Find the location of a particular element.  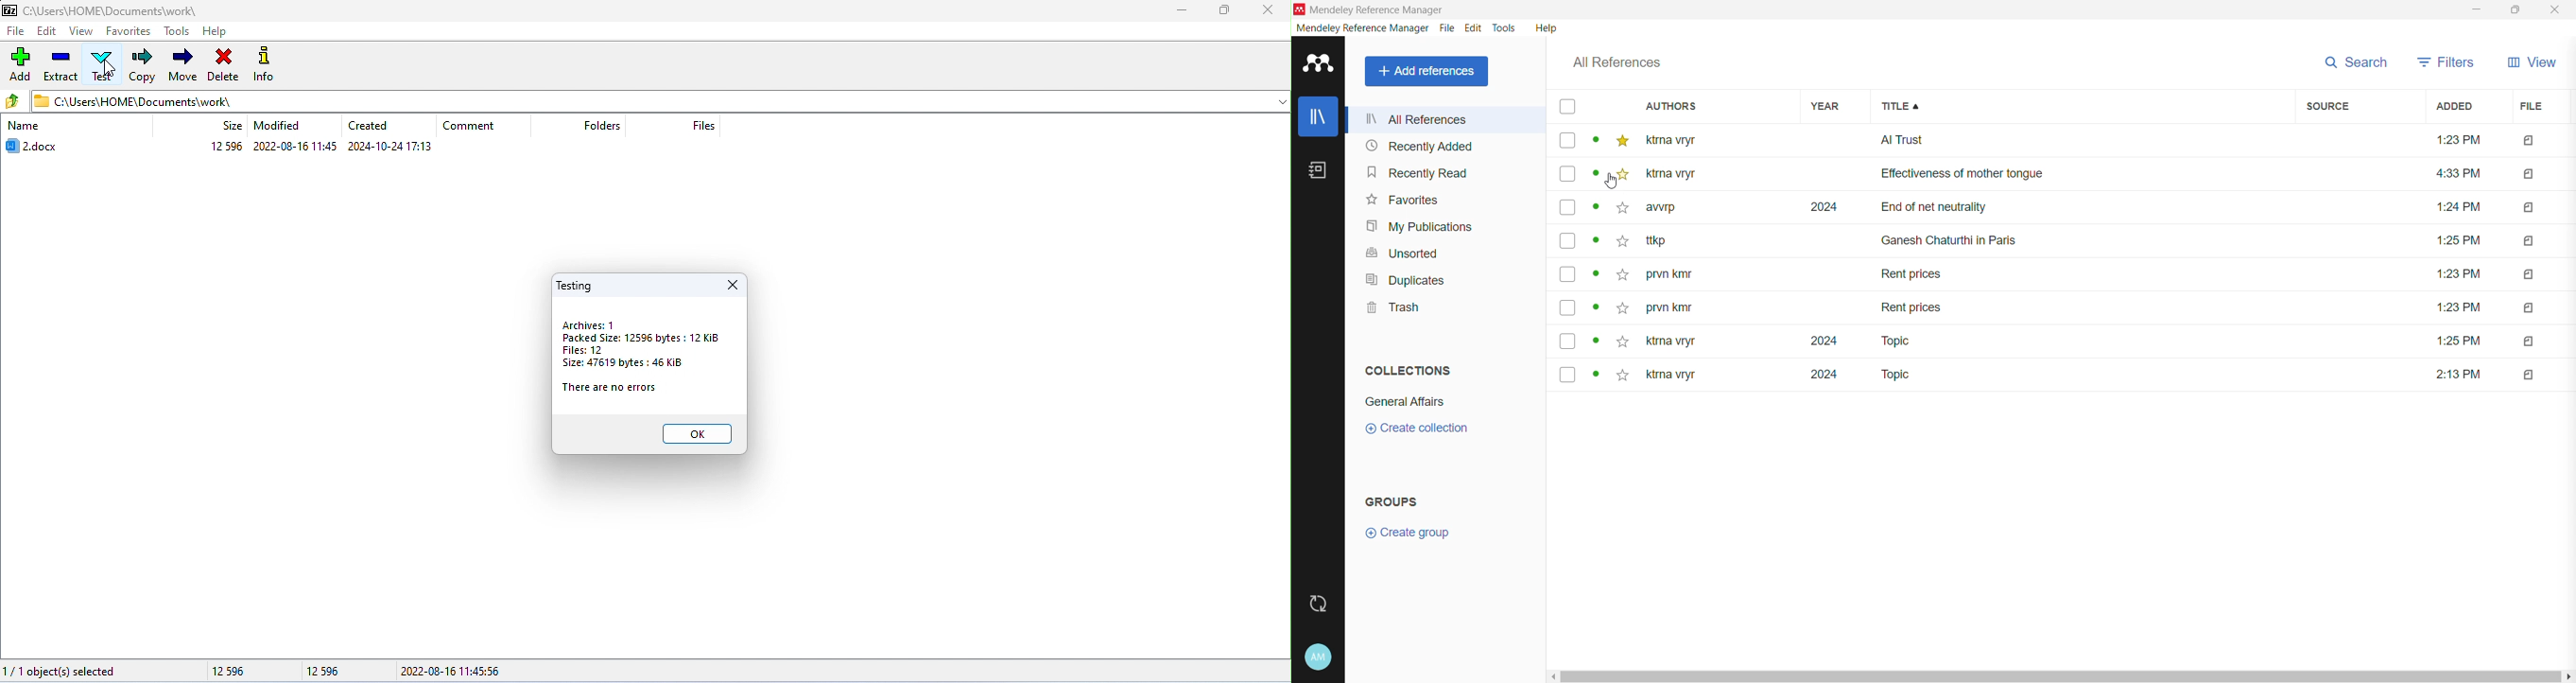

icon is located at coordinates (2527, 307).